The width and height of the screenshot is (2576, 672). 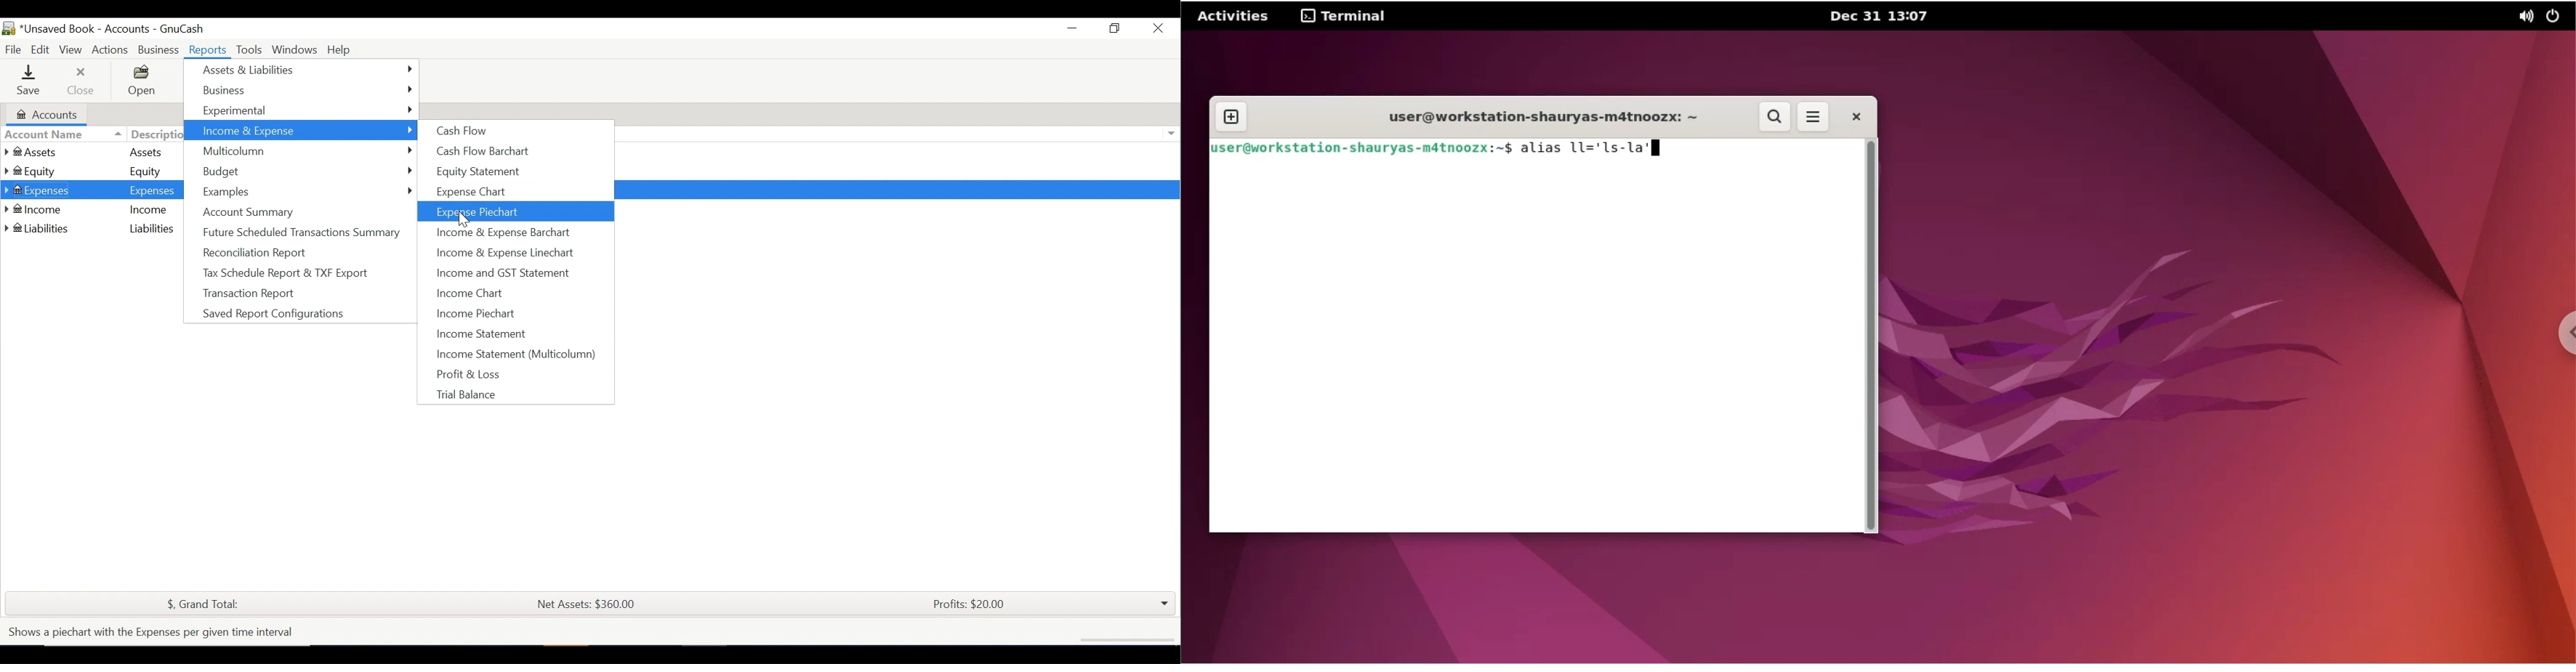 What do you see at coordinates (500, 232) in the screenshot?
I see `Income & Expense Barchart` at bounding box center [500, 232].